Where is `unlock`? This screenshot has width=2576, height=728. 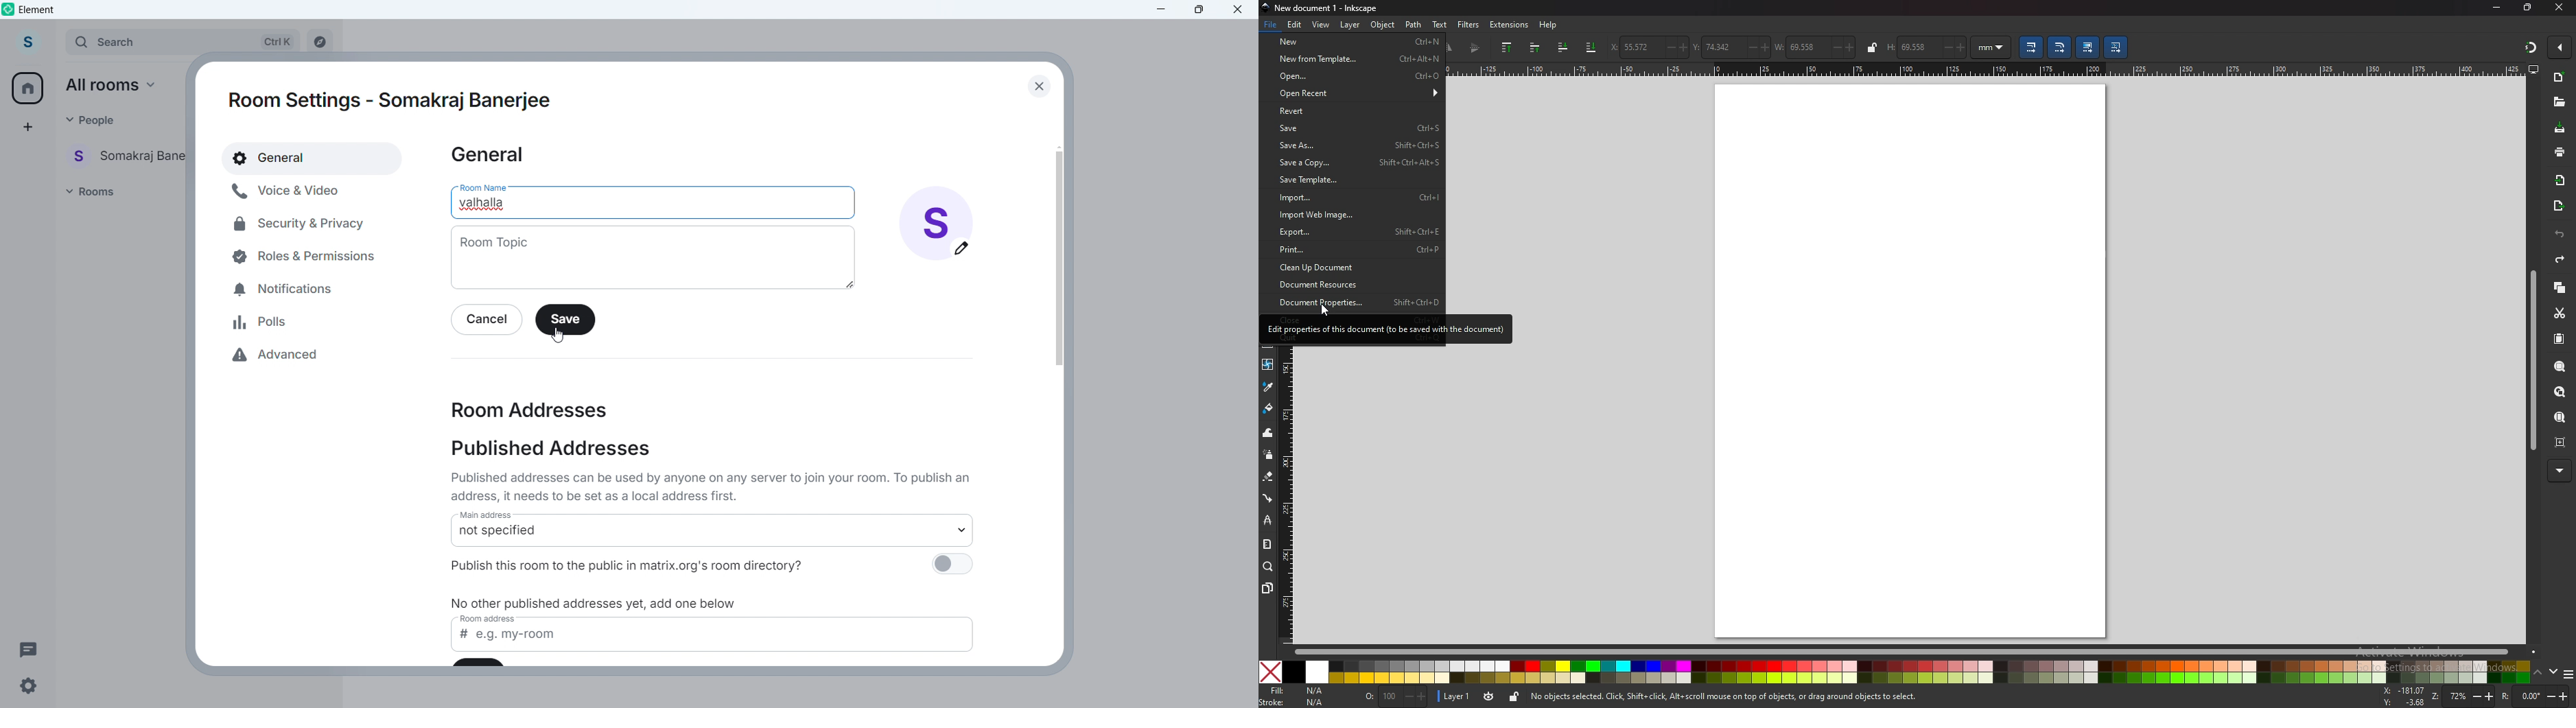
unlock is located at coordinates (1512, 698).